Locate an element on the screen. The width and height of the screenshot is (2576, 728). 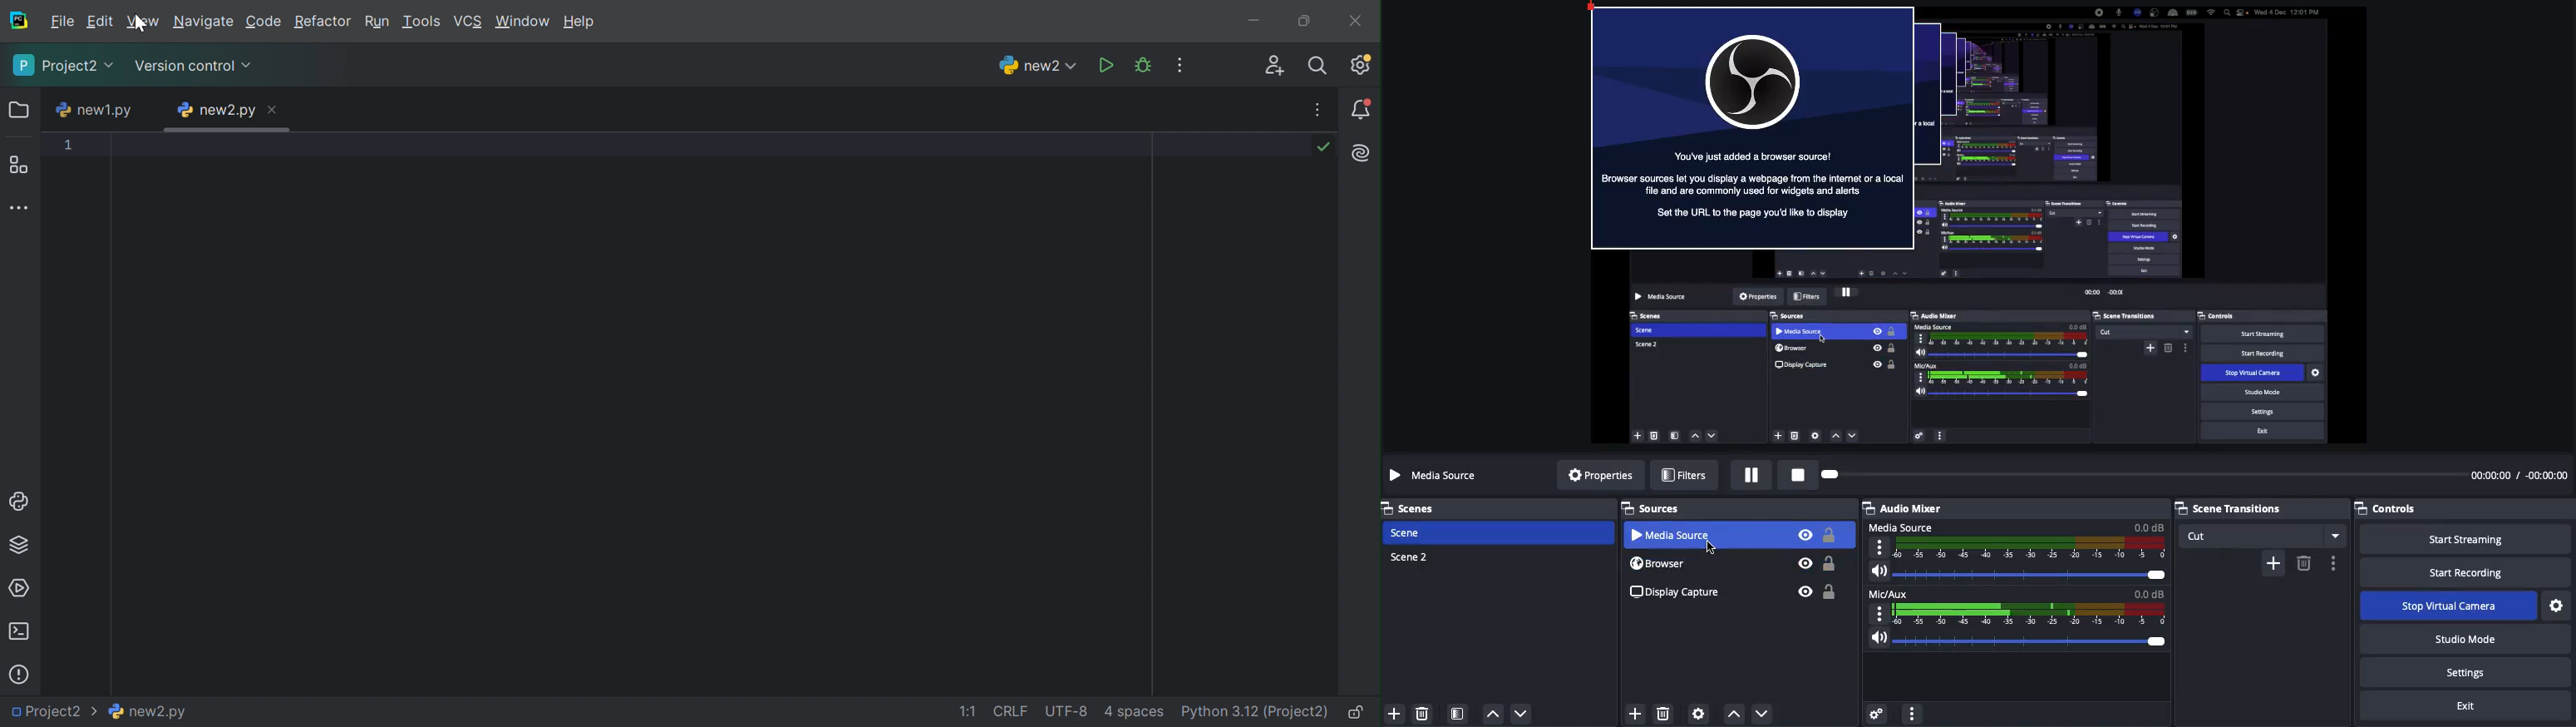
Sources preferences is located at coordinates (1699, 713).